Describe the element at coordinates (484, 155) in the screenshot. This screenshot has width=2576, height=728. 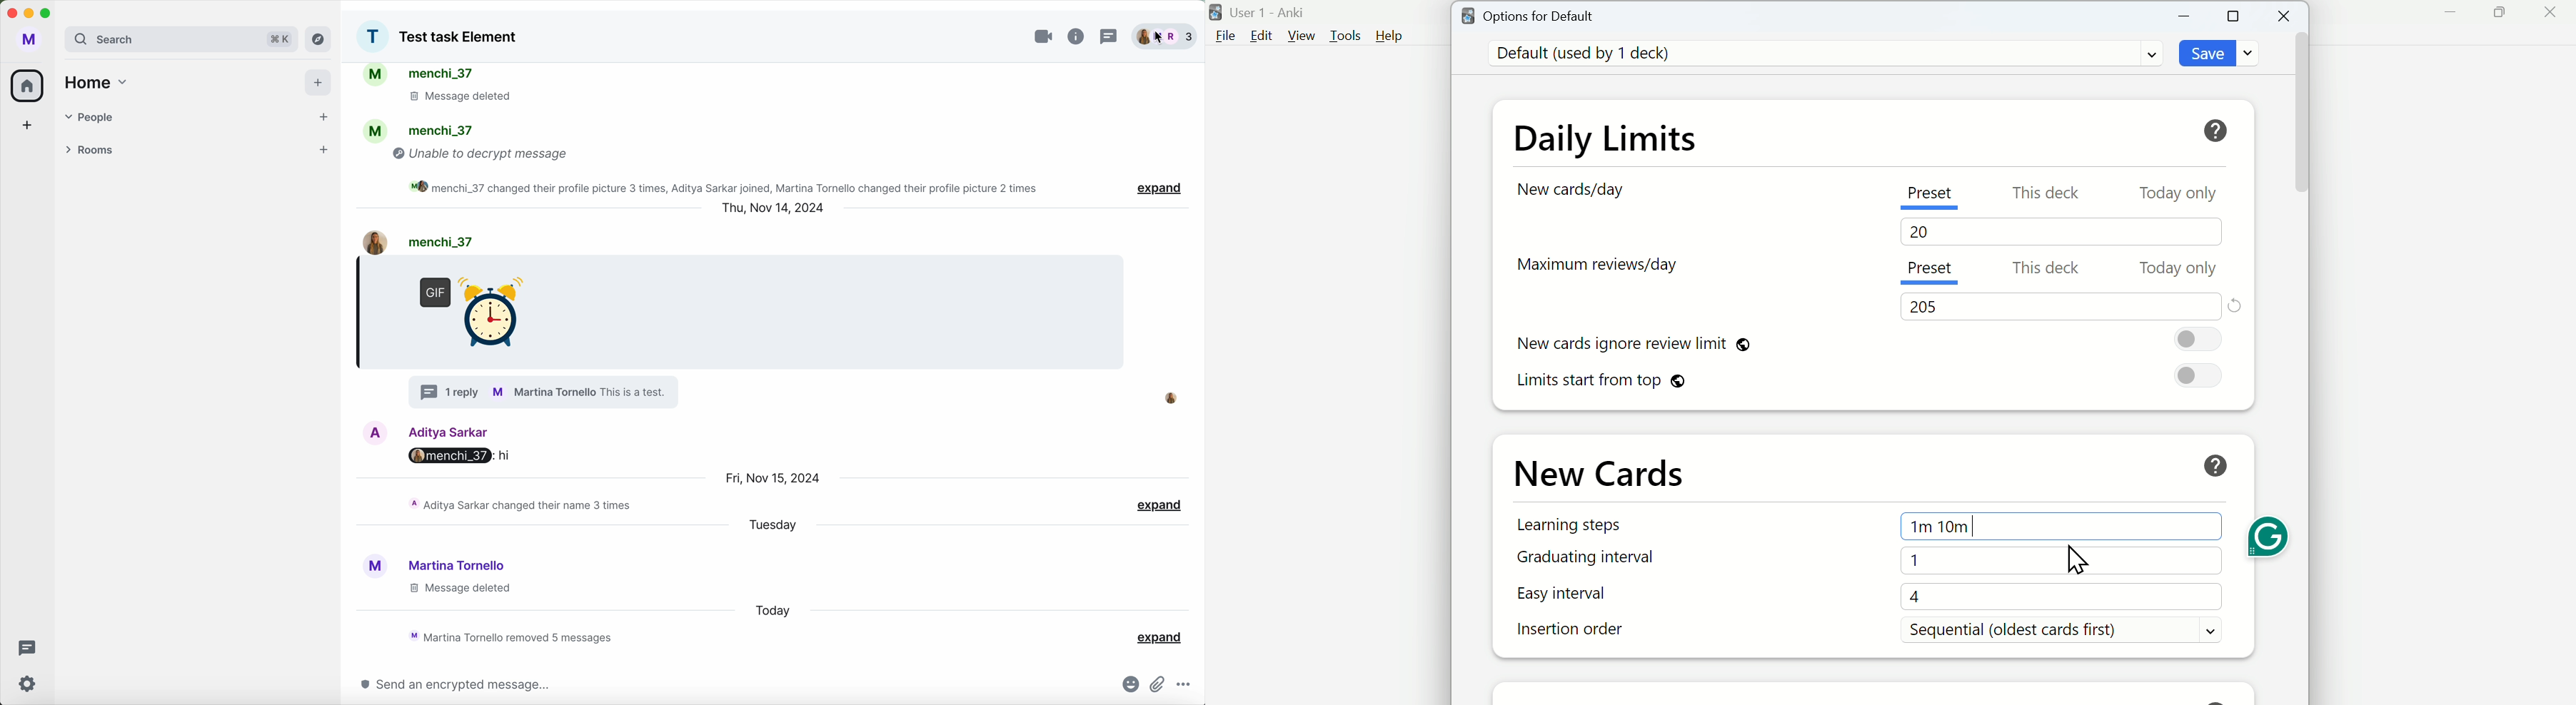
I see `unable to decrypt message` at that location.